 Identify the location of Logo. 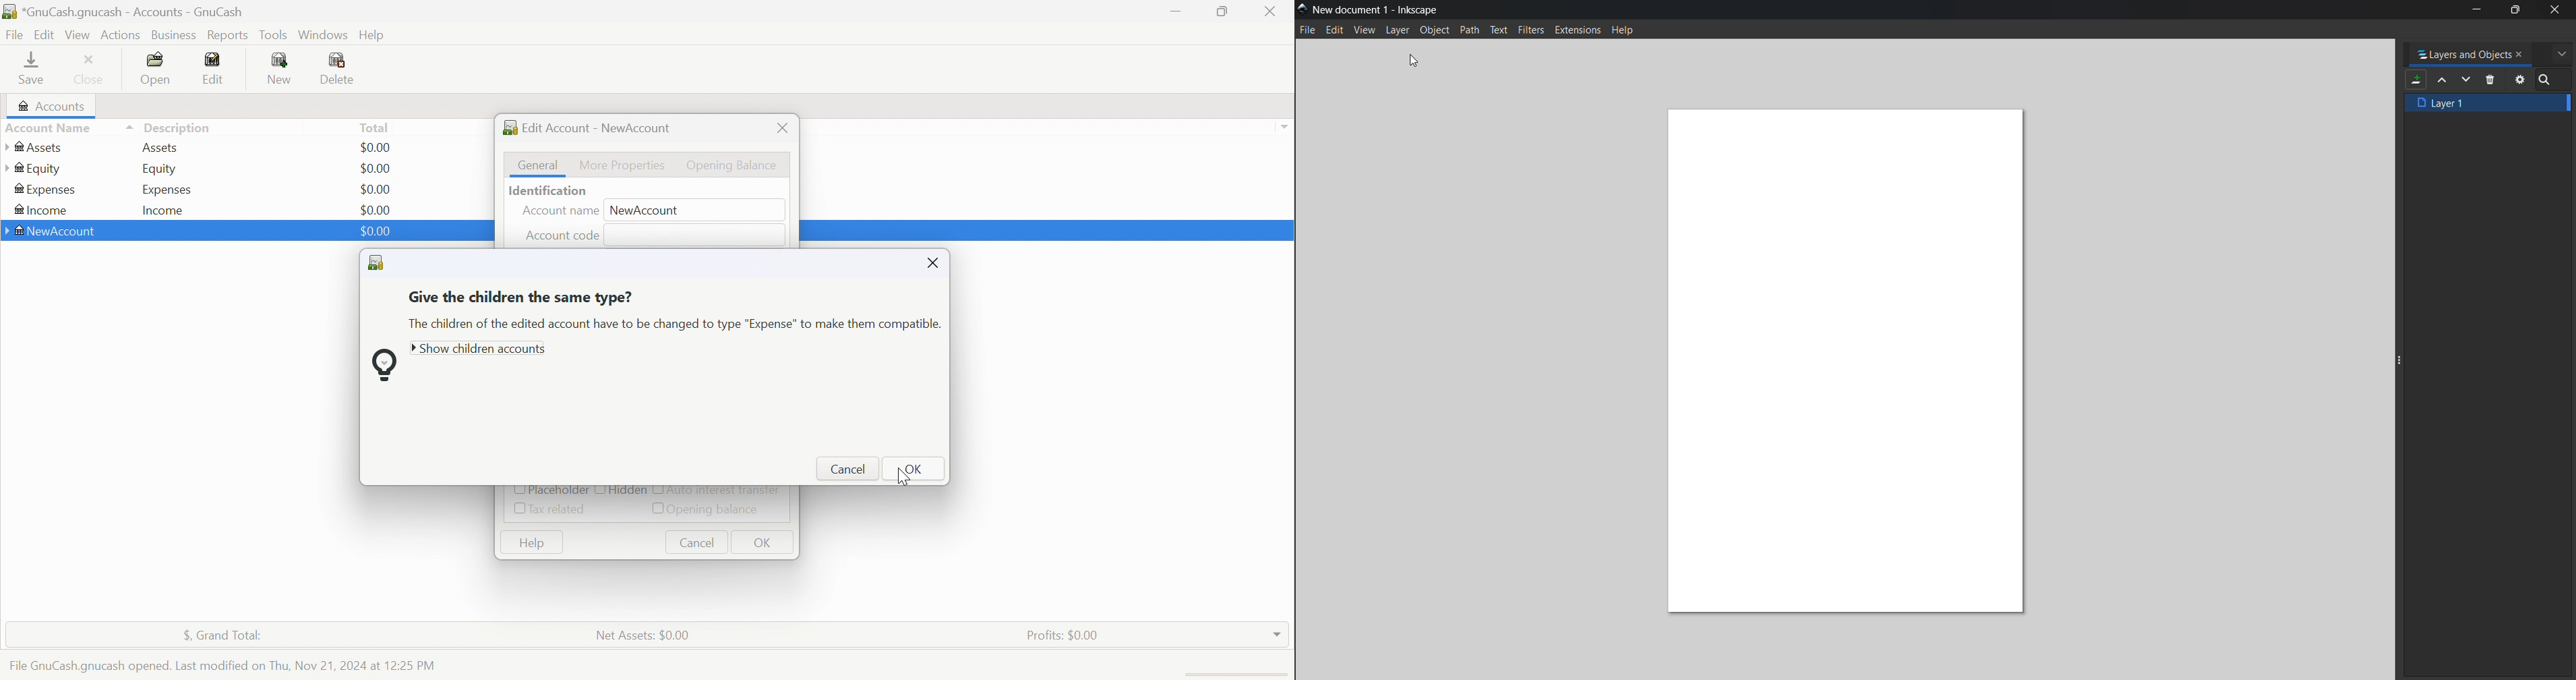
(1302, 9).